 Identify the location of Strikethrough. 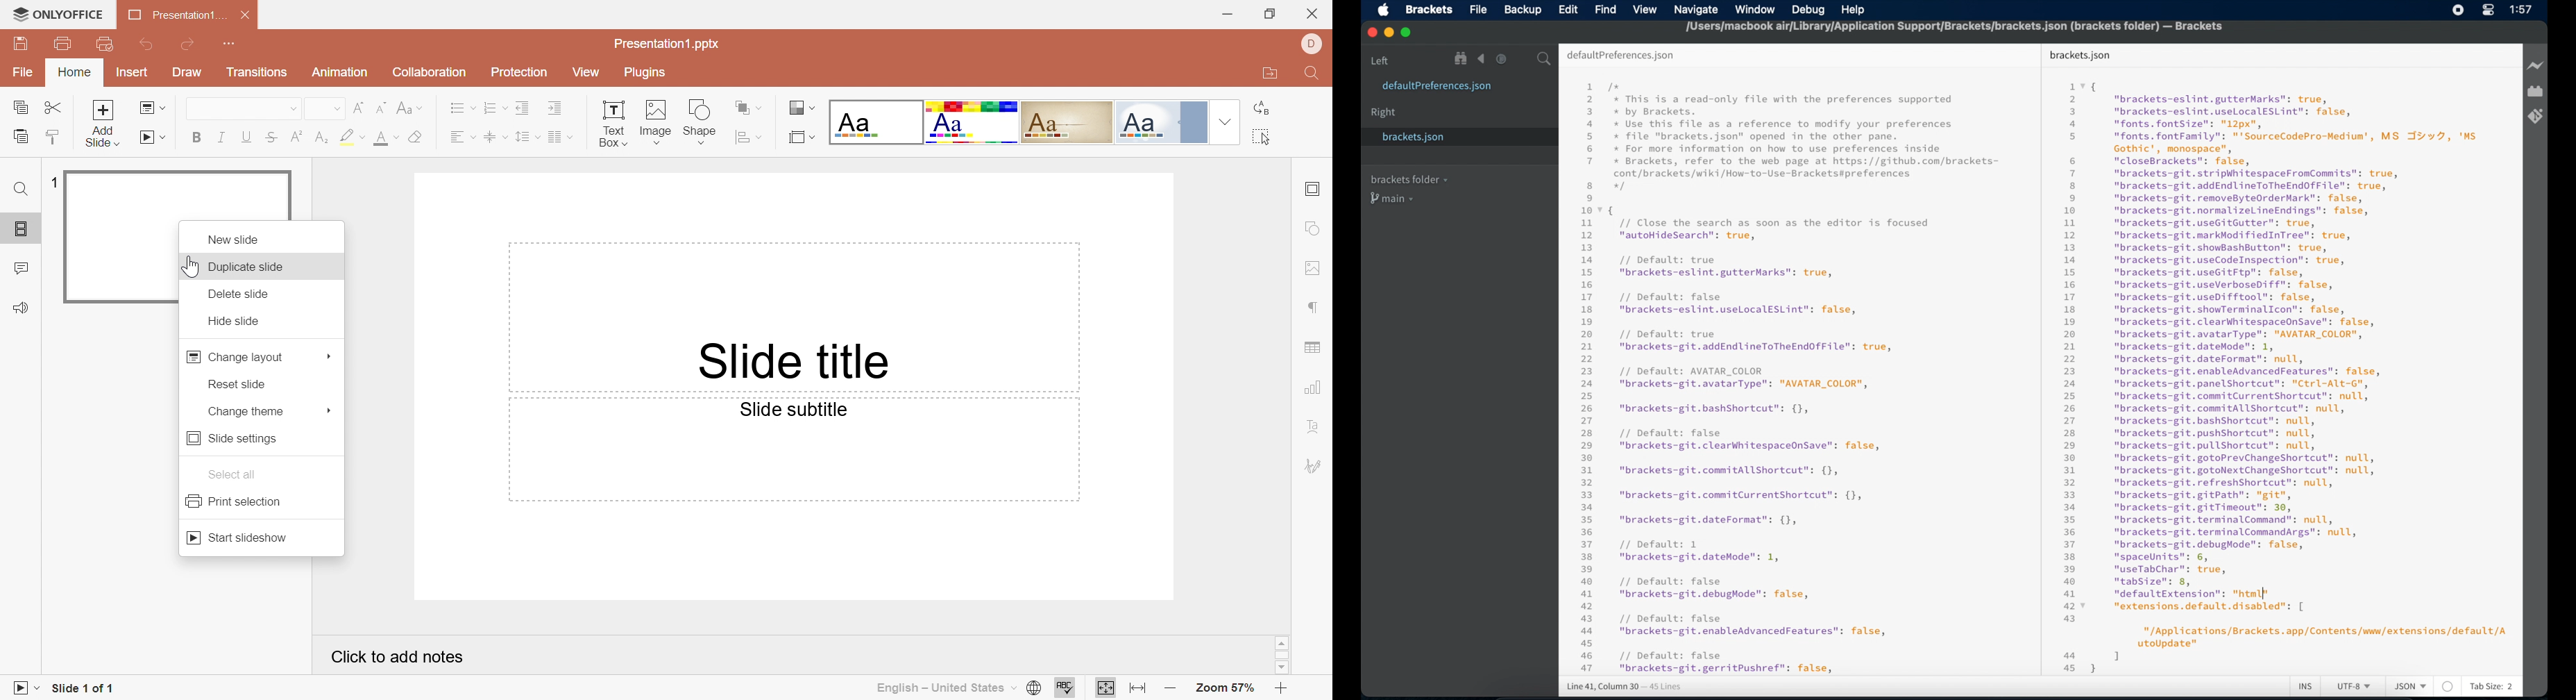
(269, 136).